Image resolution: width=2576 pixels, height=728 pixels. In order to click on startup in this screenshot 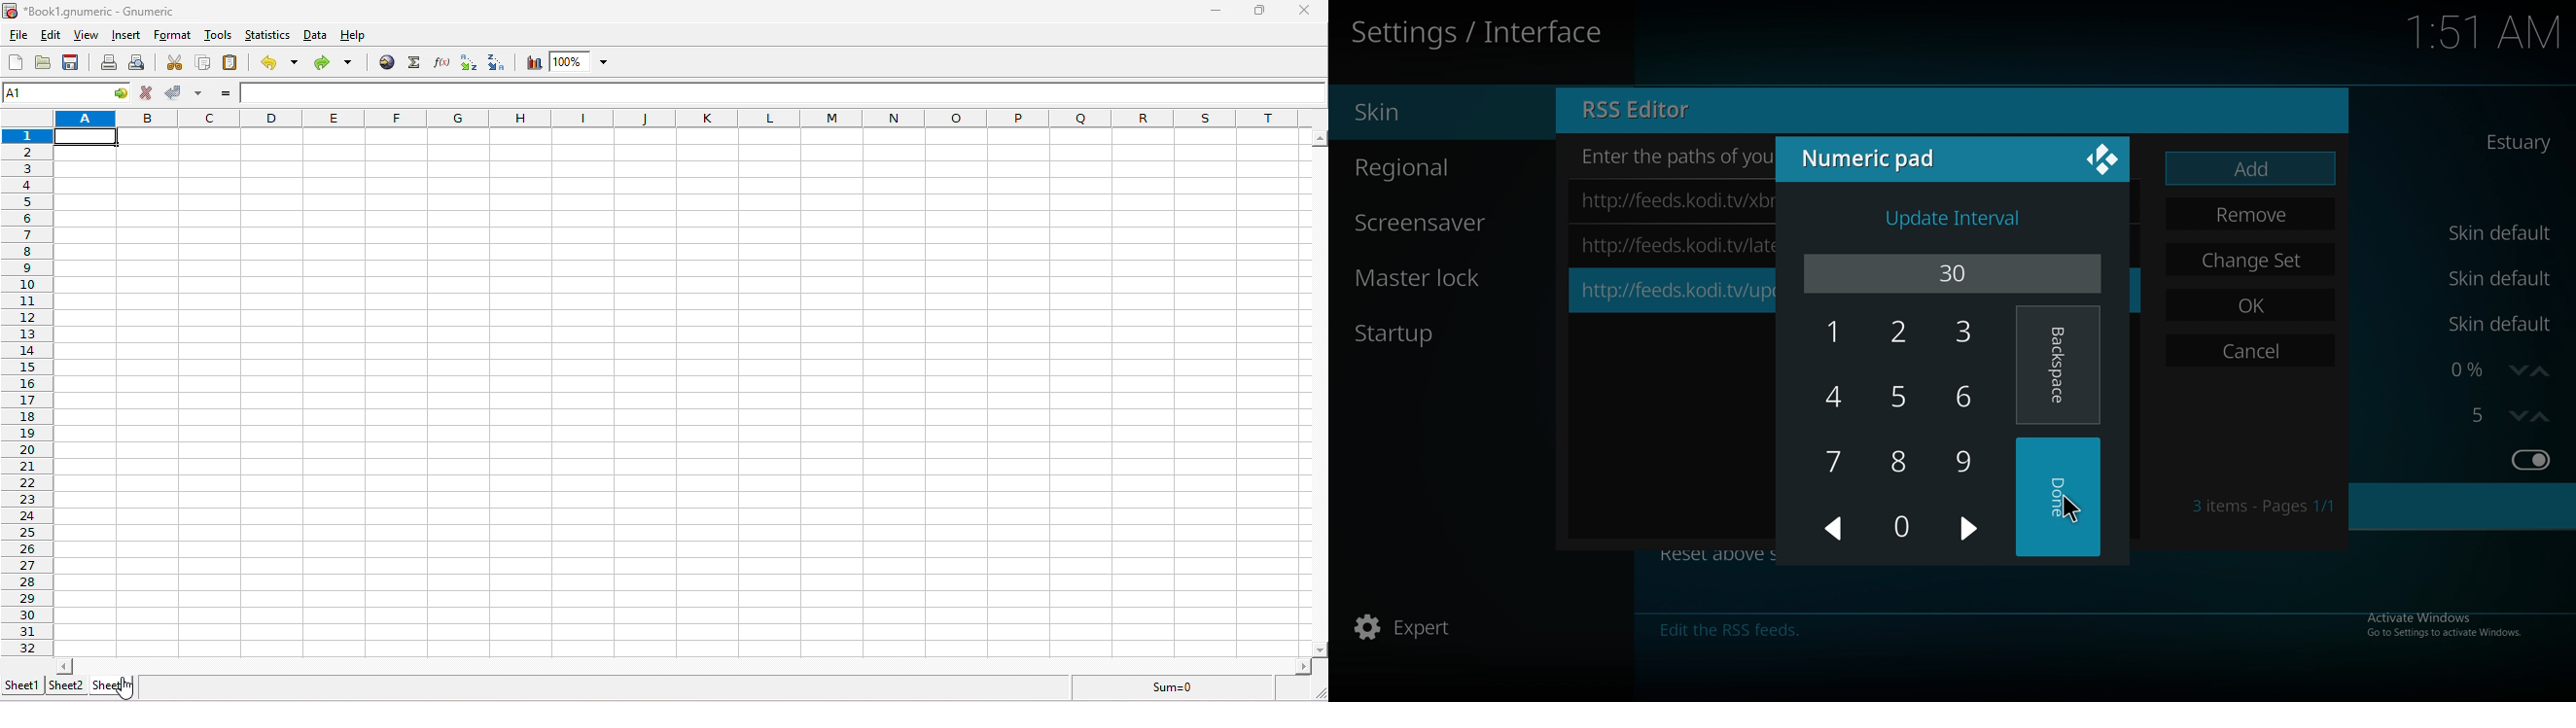, I will do `click(1419, 337)`.